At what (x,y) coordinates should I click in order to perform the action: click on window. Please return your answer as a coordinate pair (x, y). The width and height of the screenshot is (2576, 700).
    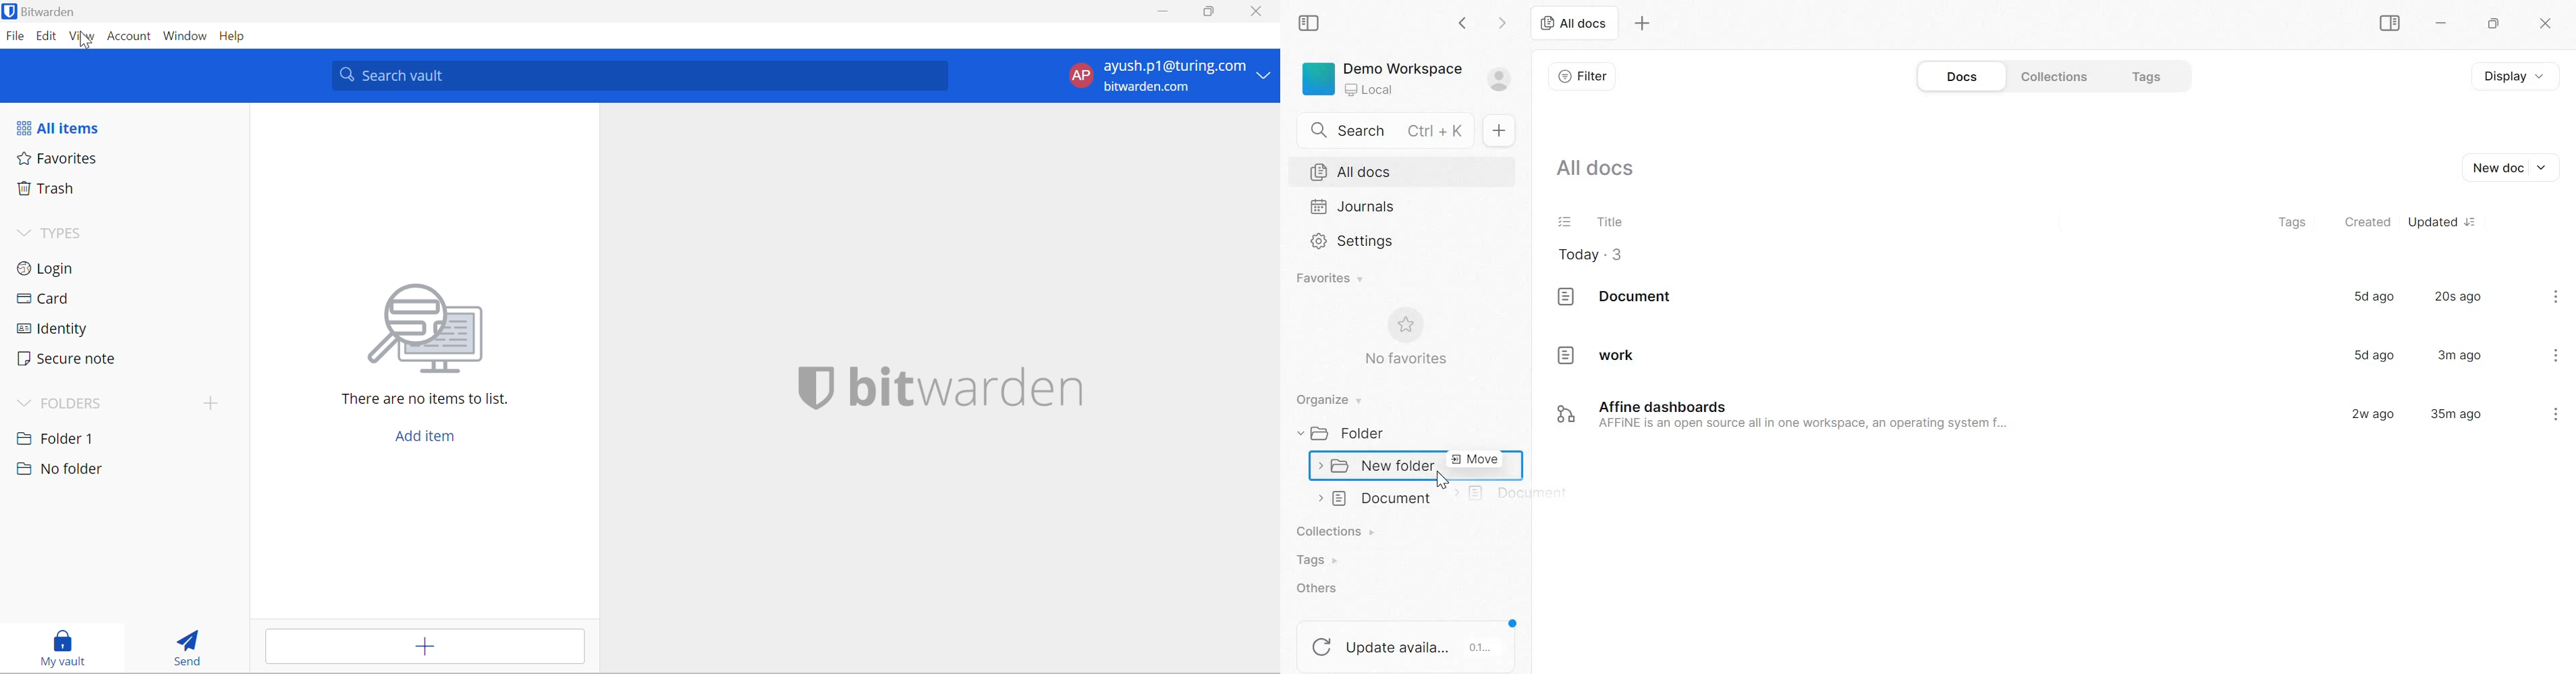
    Looking at the image, I should click on (186, 37).